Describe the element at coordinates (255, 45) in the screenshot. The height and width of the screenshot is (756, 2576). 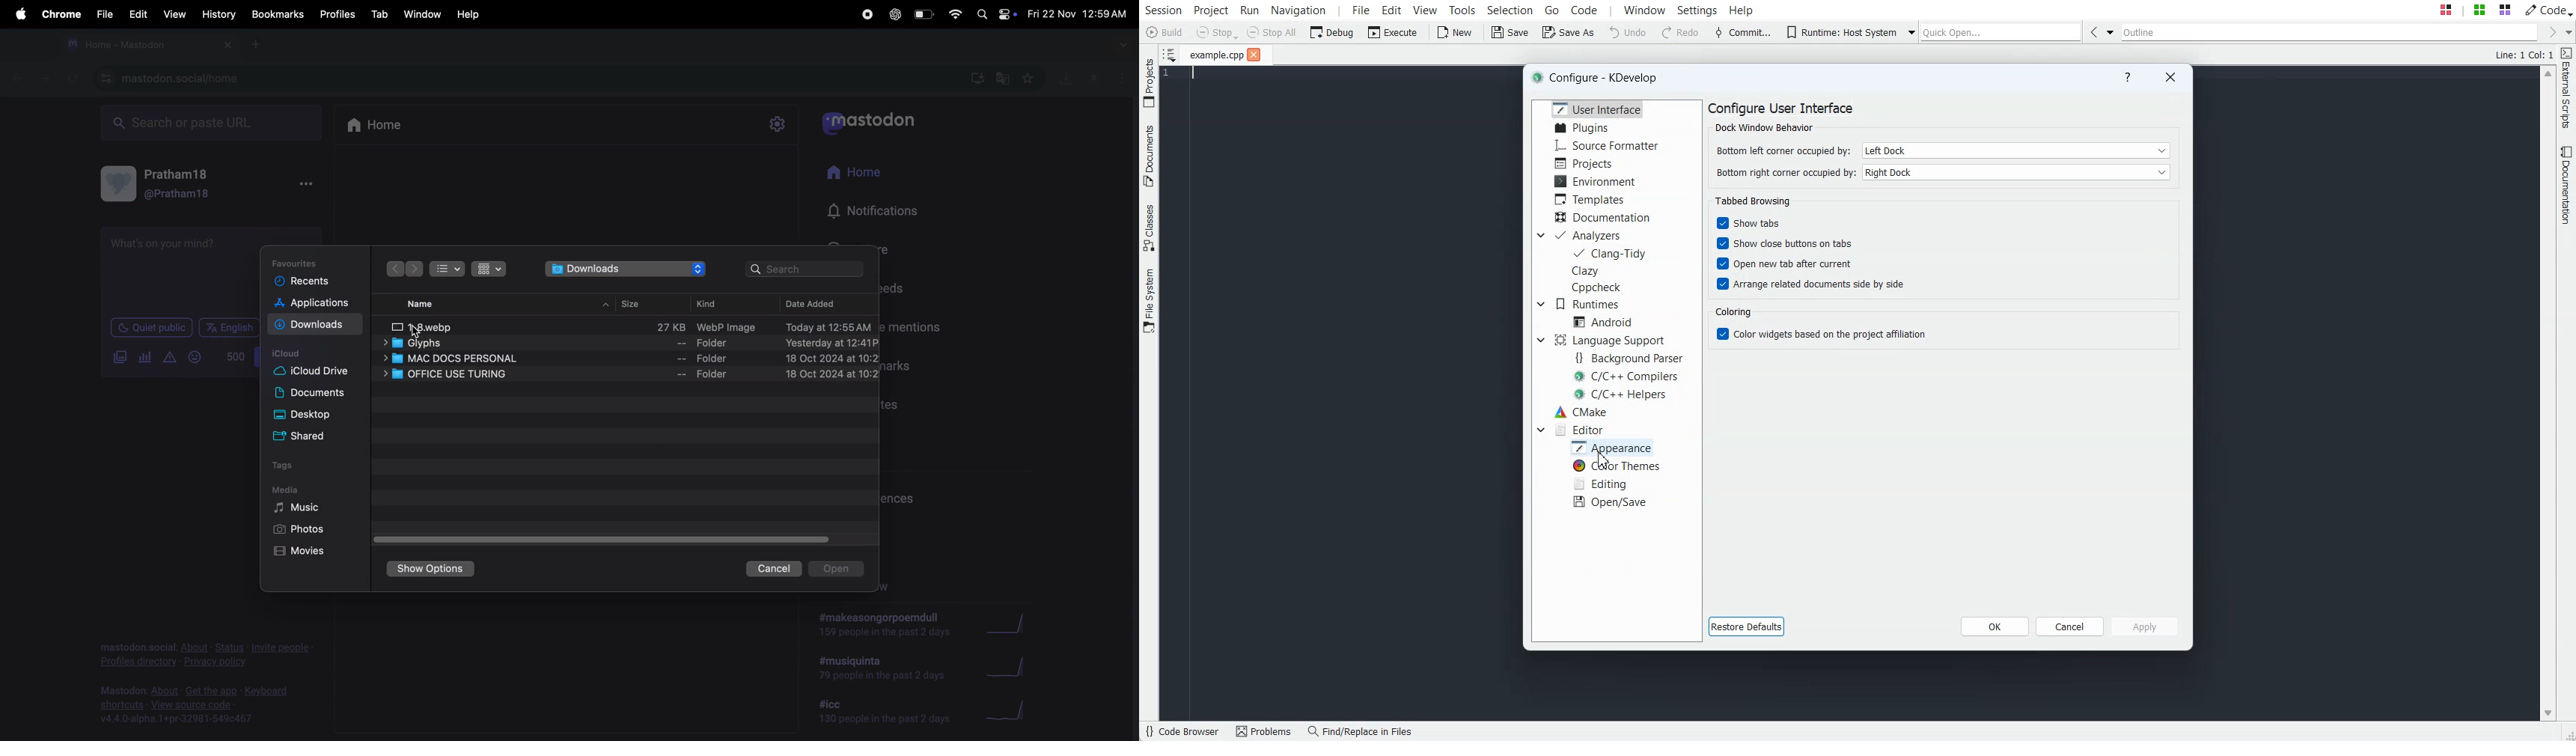
I see `new tab` at that location.